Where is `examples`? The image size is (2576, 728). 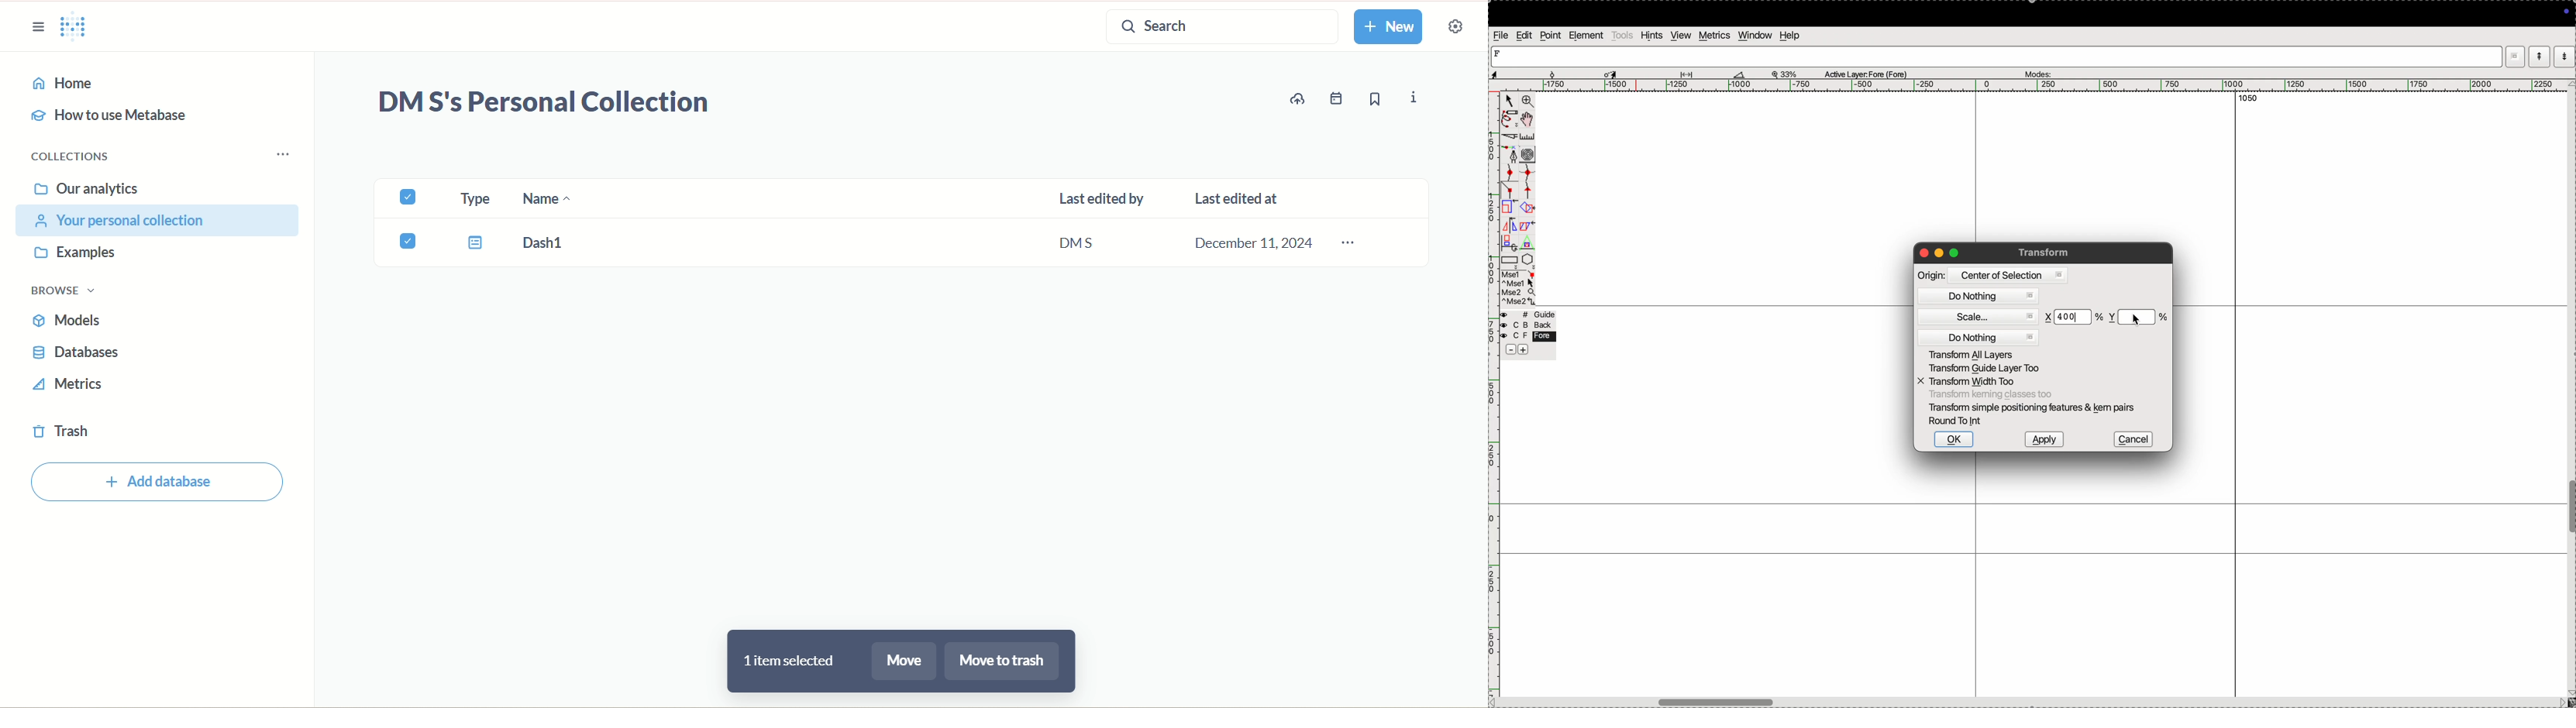
examples is located at coordinates (78, 252).